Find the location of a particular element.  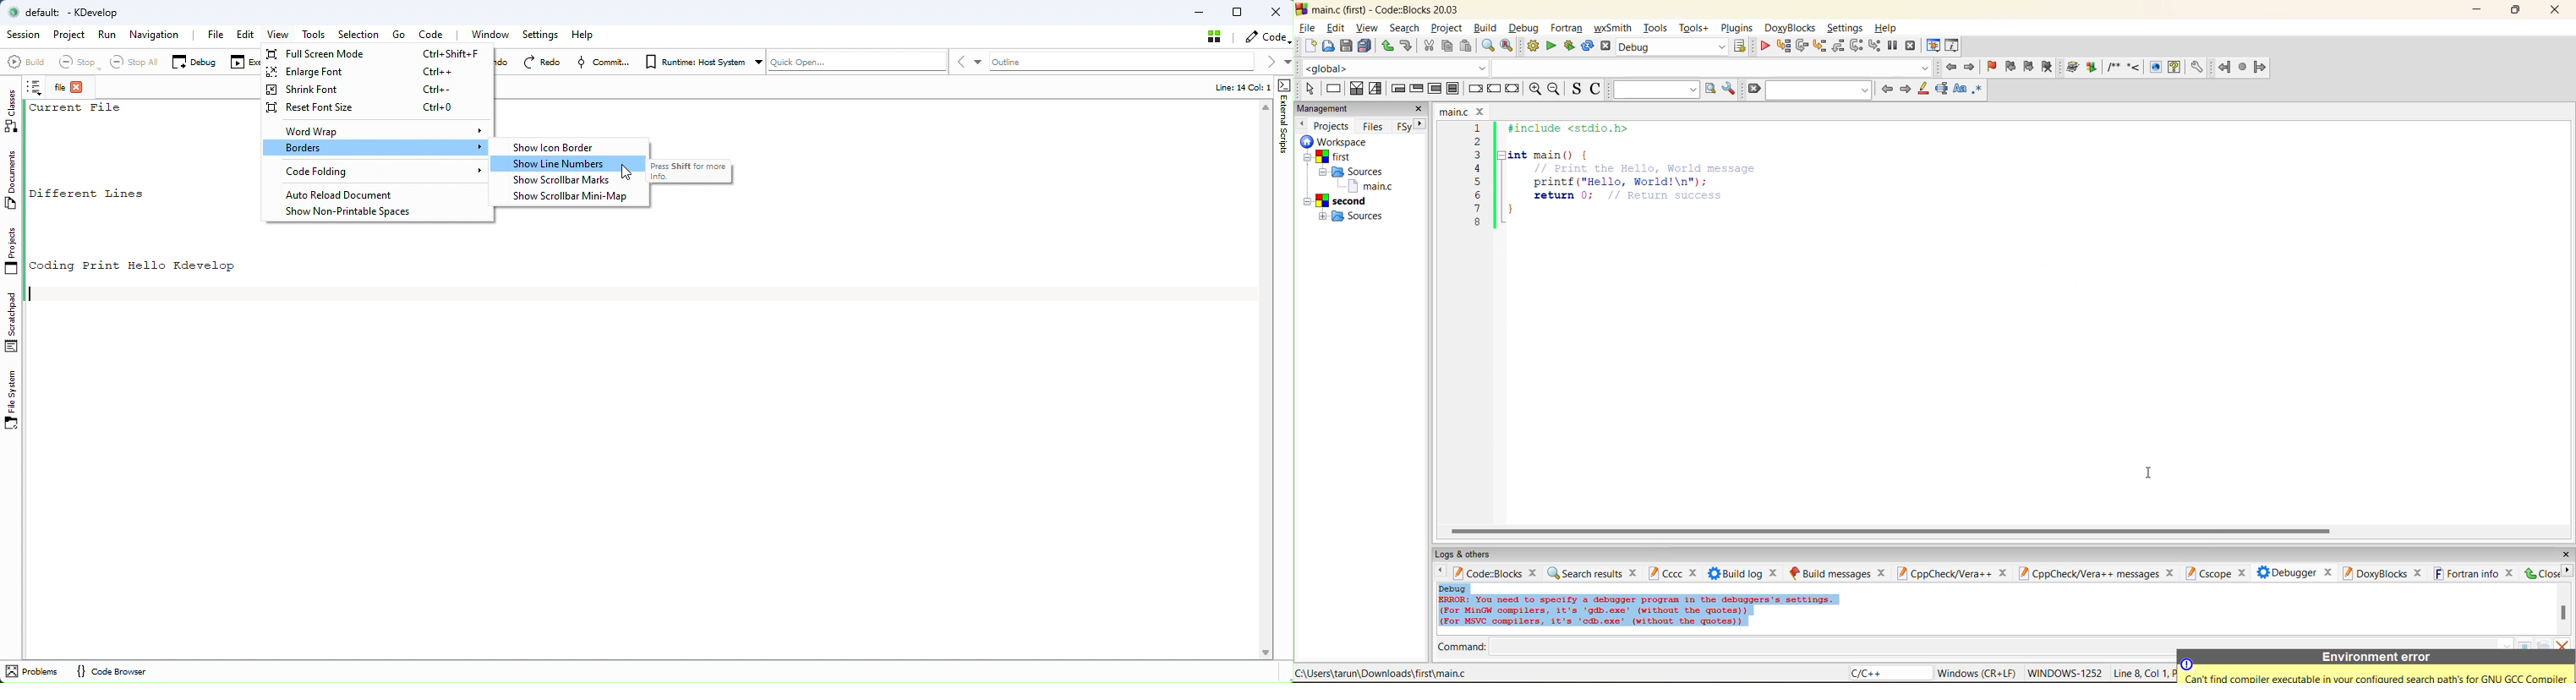

close is located at coordinates (1775, 573).